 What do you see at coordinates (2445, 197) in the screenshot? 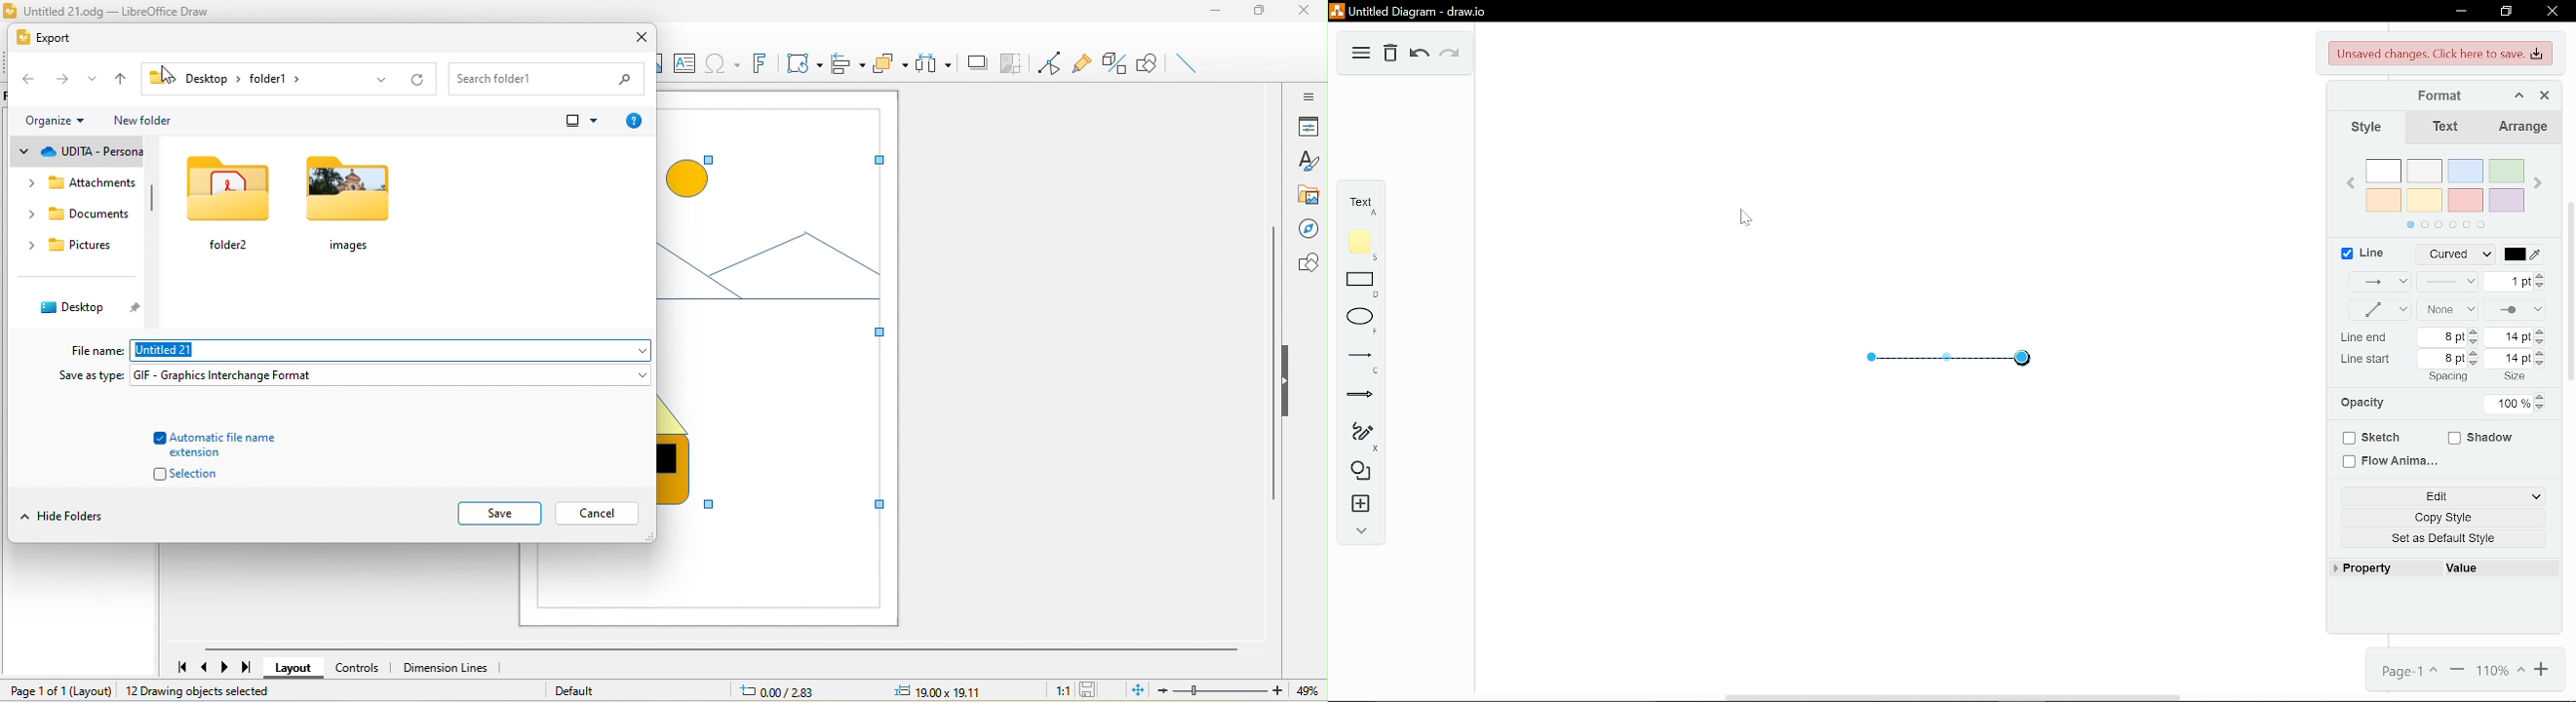
I see `Colors` at bounding box center [2445, 197].